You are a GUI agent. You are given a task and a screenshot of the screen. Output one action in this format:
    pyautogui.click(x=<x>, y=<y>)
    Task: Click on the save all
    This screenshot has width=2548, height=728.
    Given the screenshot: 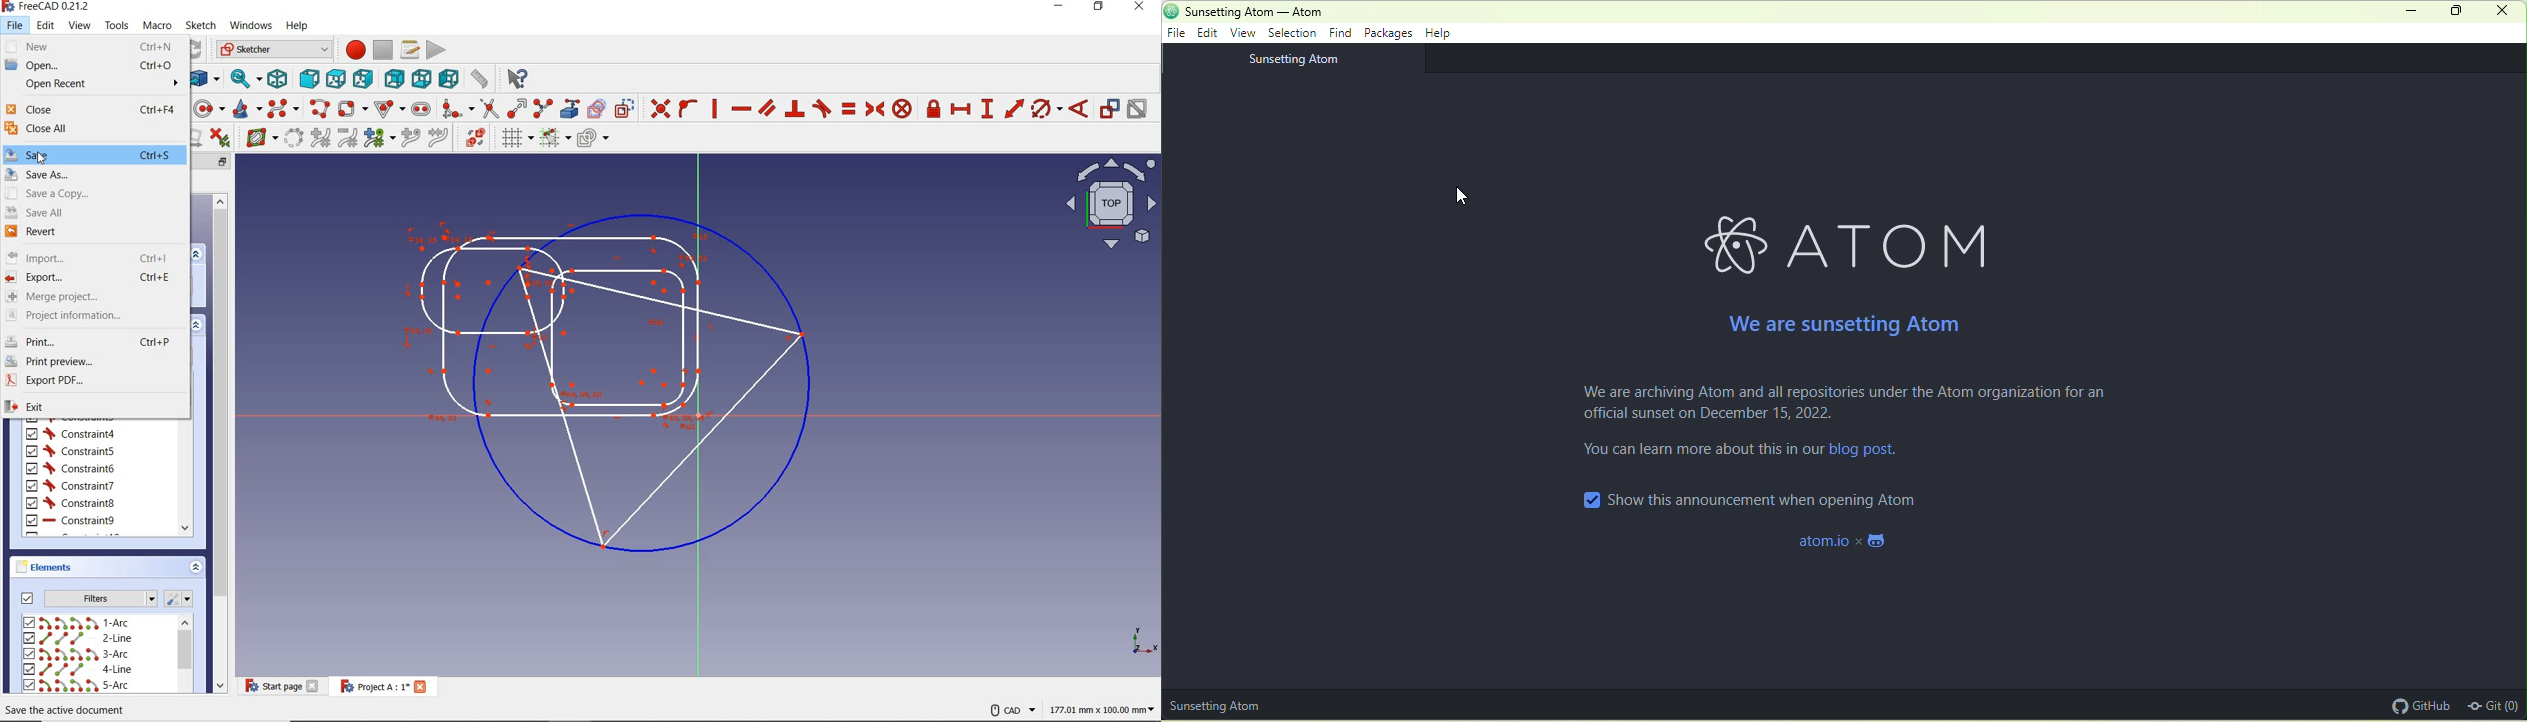 What is the action you would take?
    pyautogui.click(x=93, y=212)
    